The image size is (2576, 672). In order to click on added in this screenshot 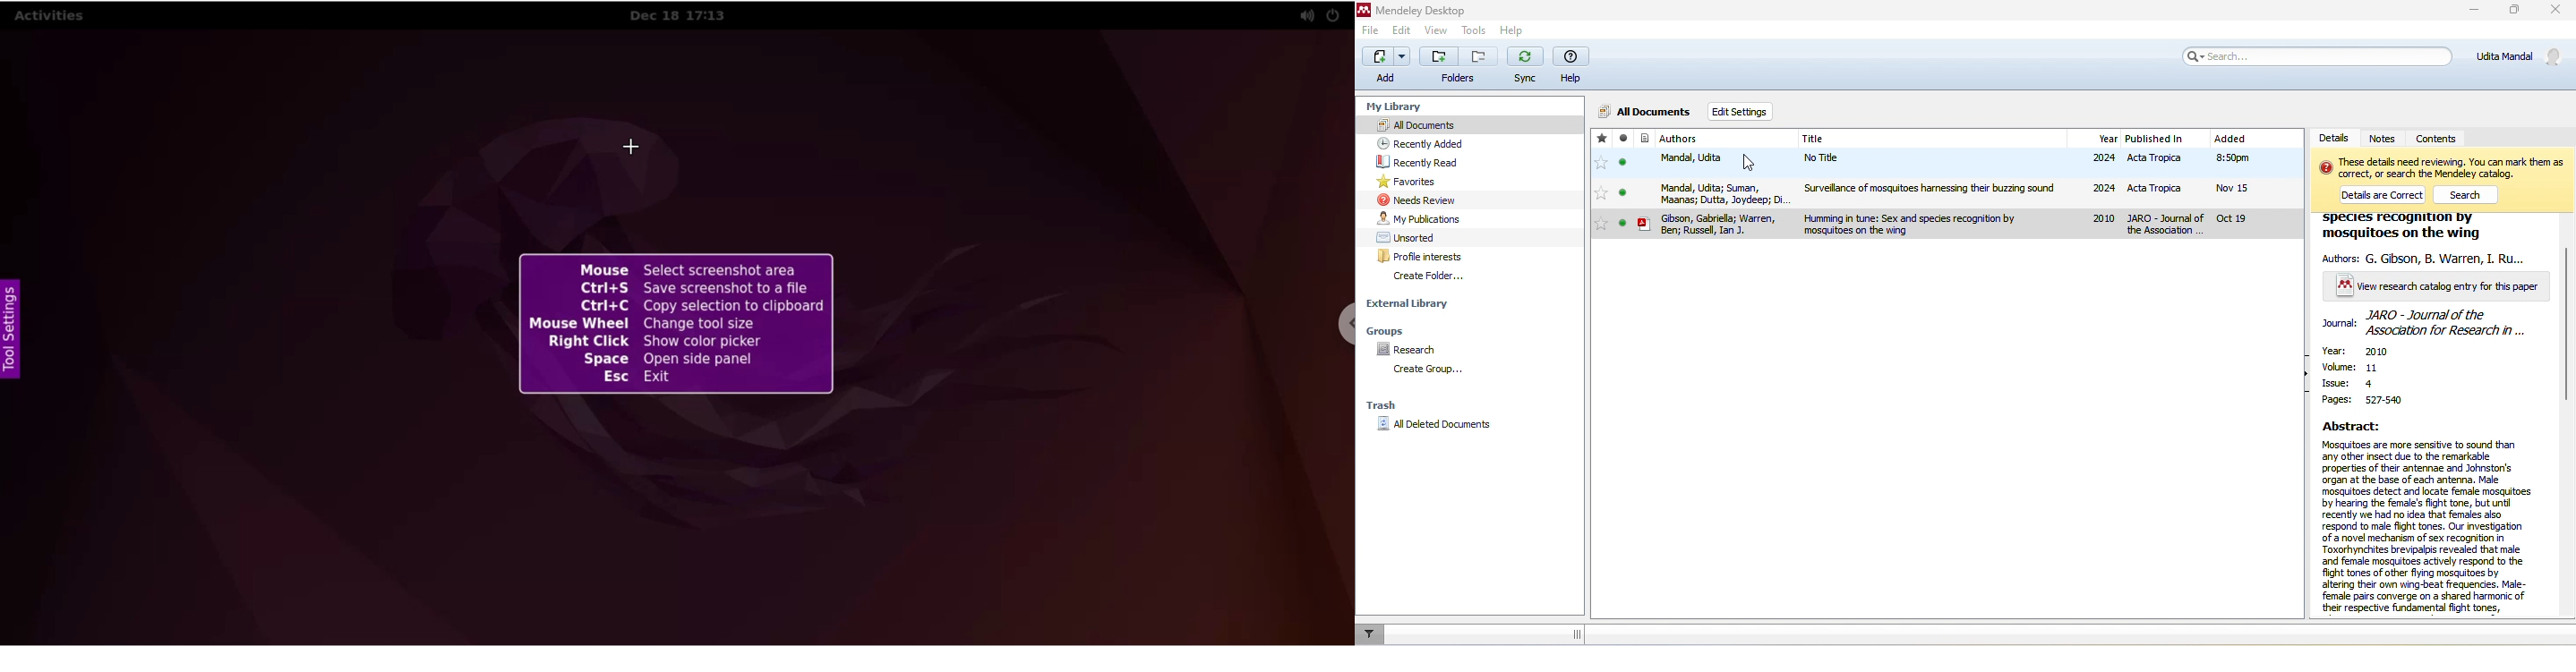, I will do `click(2257, 140)`.